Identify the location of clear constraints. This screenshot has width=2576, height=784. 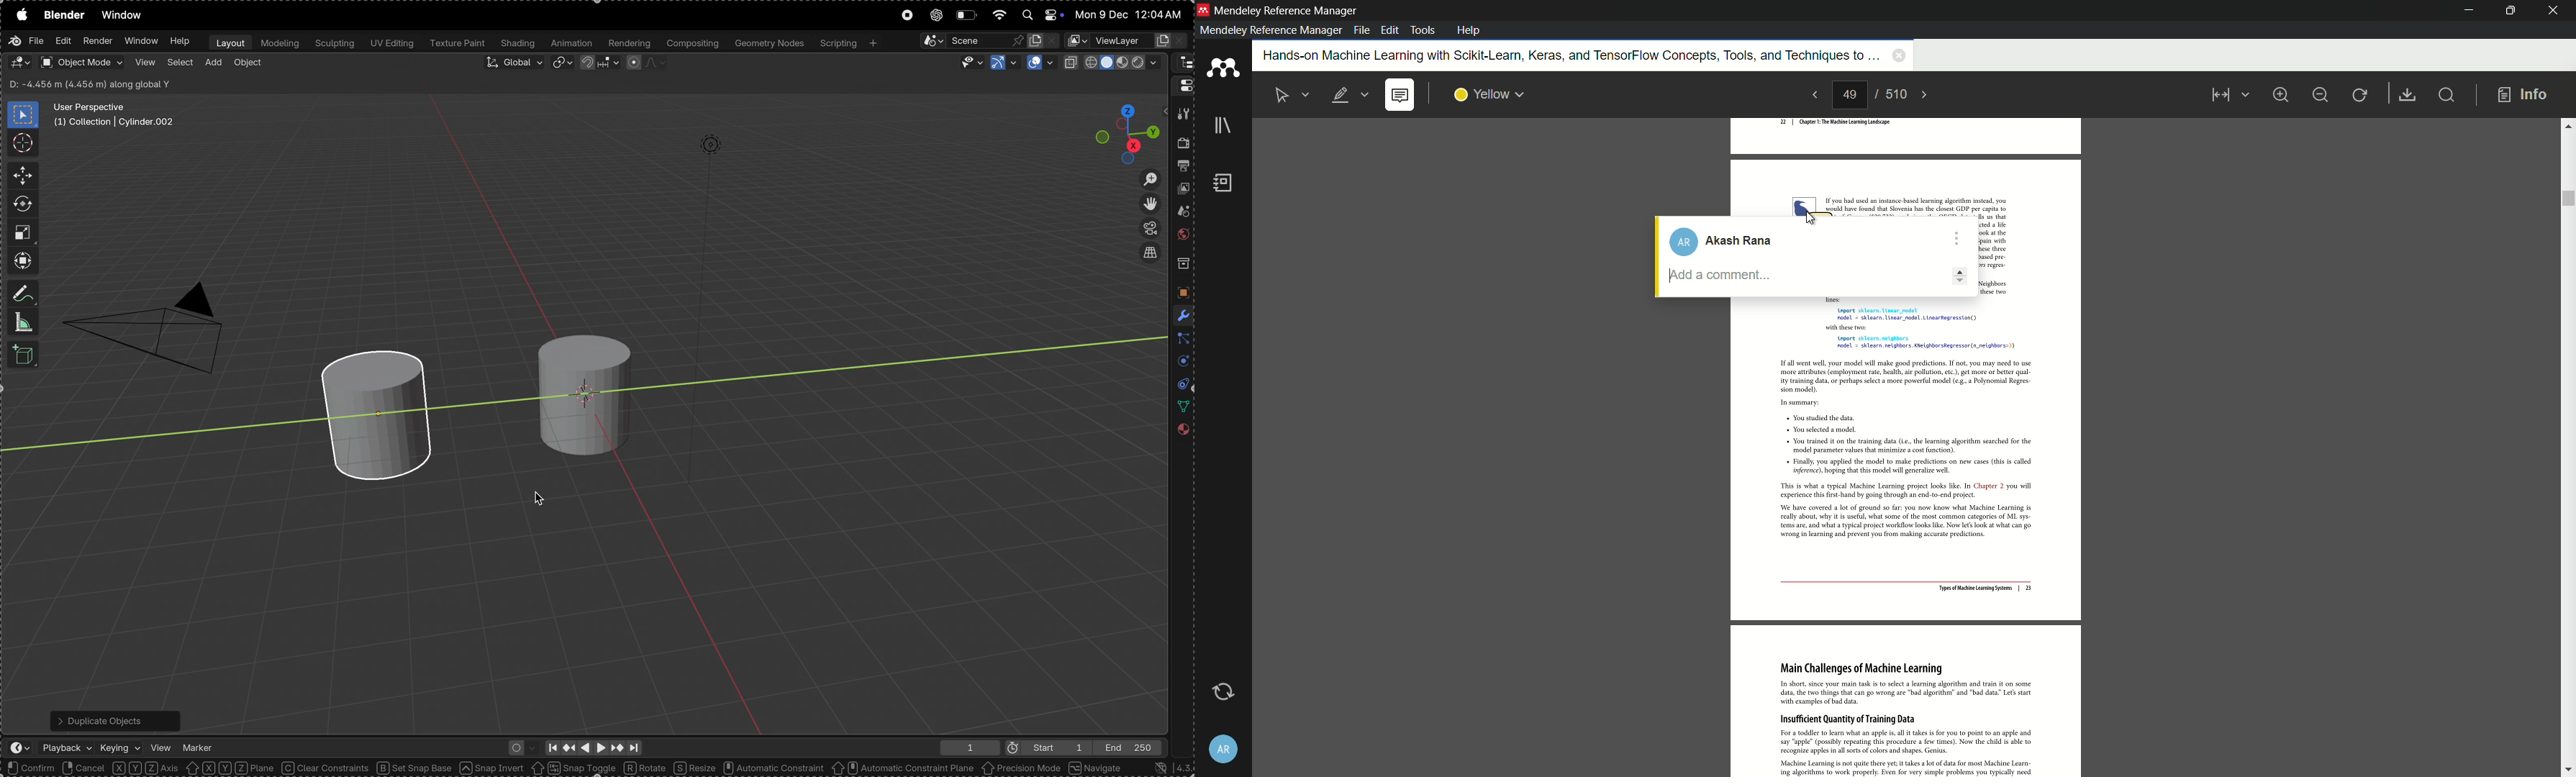
(326, 769).